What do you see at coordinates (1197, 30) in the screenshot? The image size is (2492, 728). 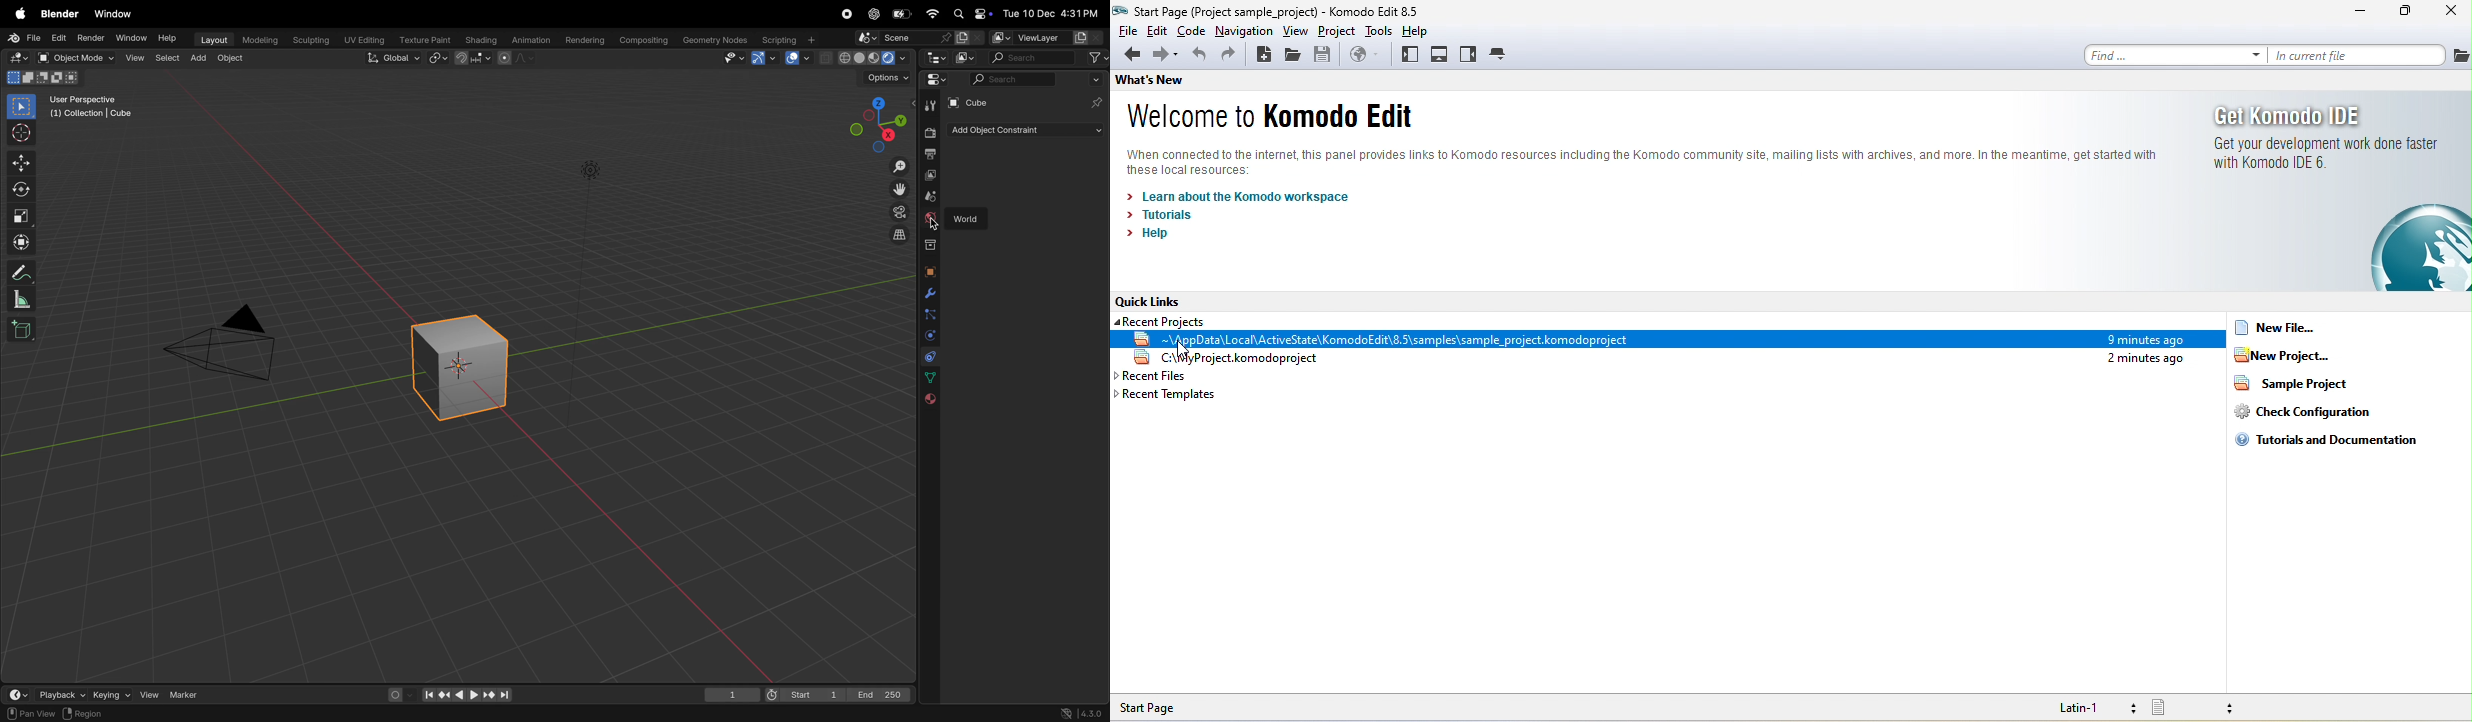 I see `code` at bounding box center [1197, 30].